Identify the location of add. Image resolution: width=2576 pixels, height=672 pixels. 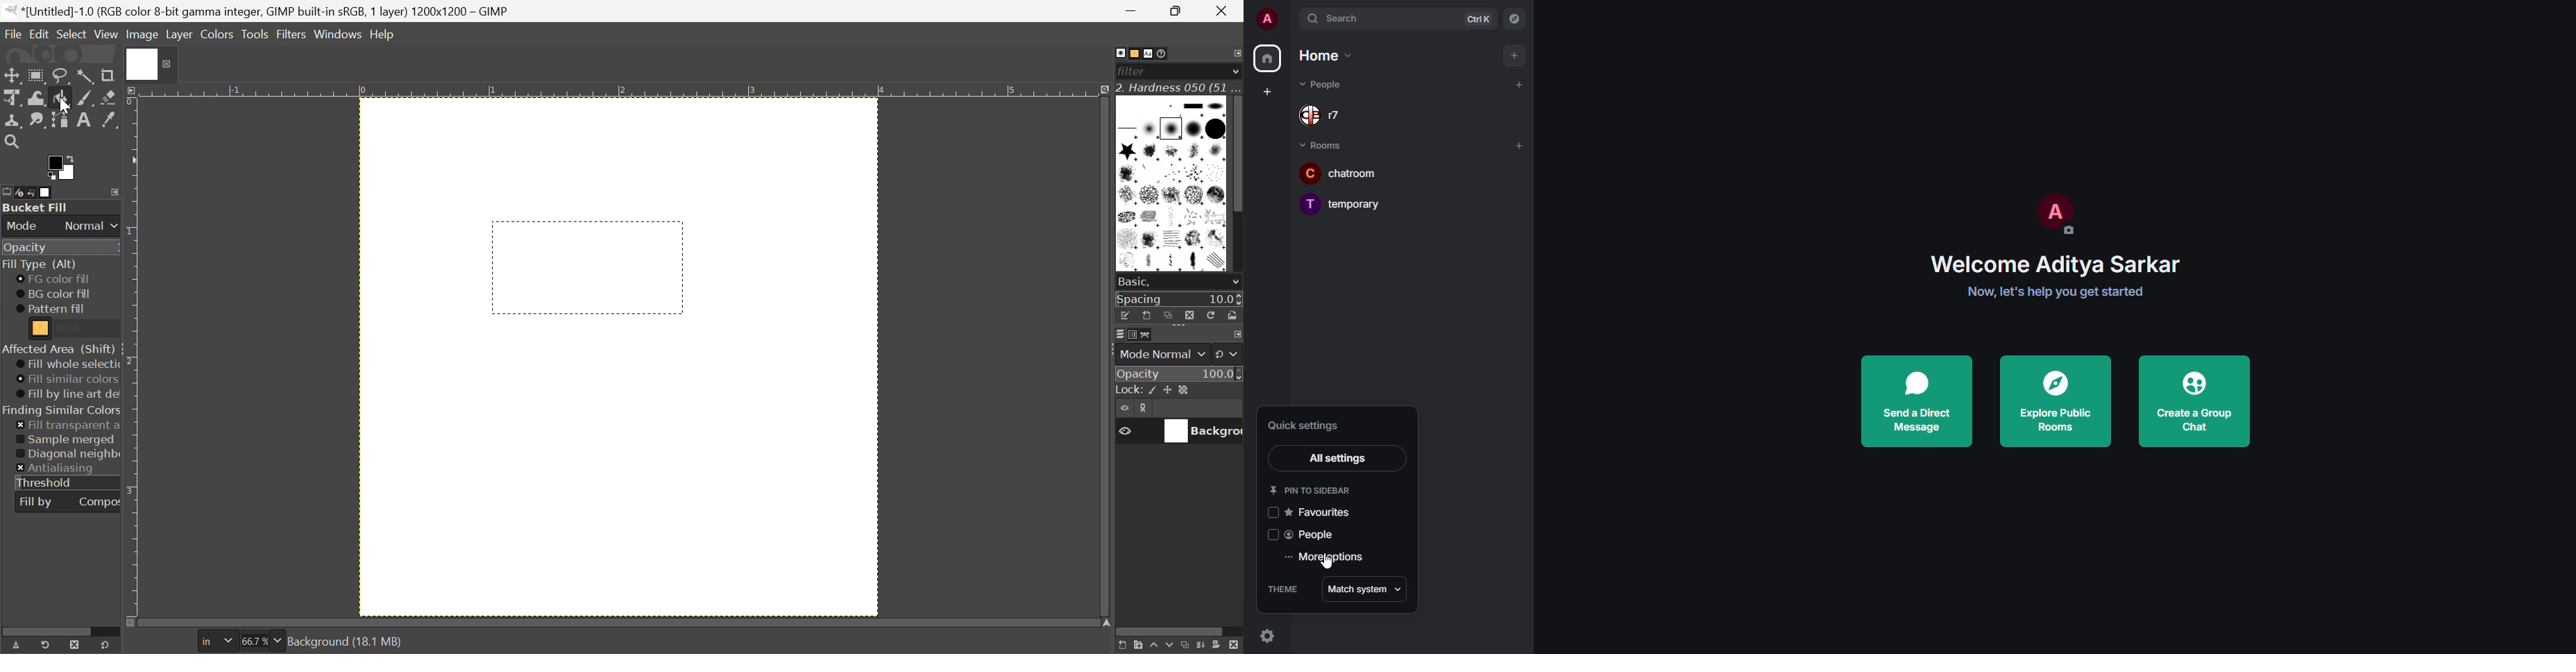
(1519, 83).